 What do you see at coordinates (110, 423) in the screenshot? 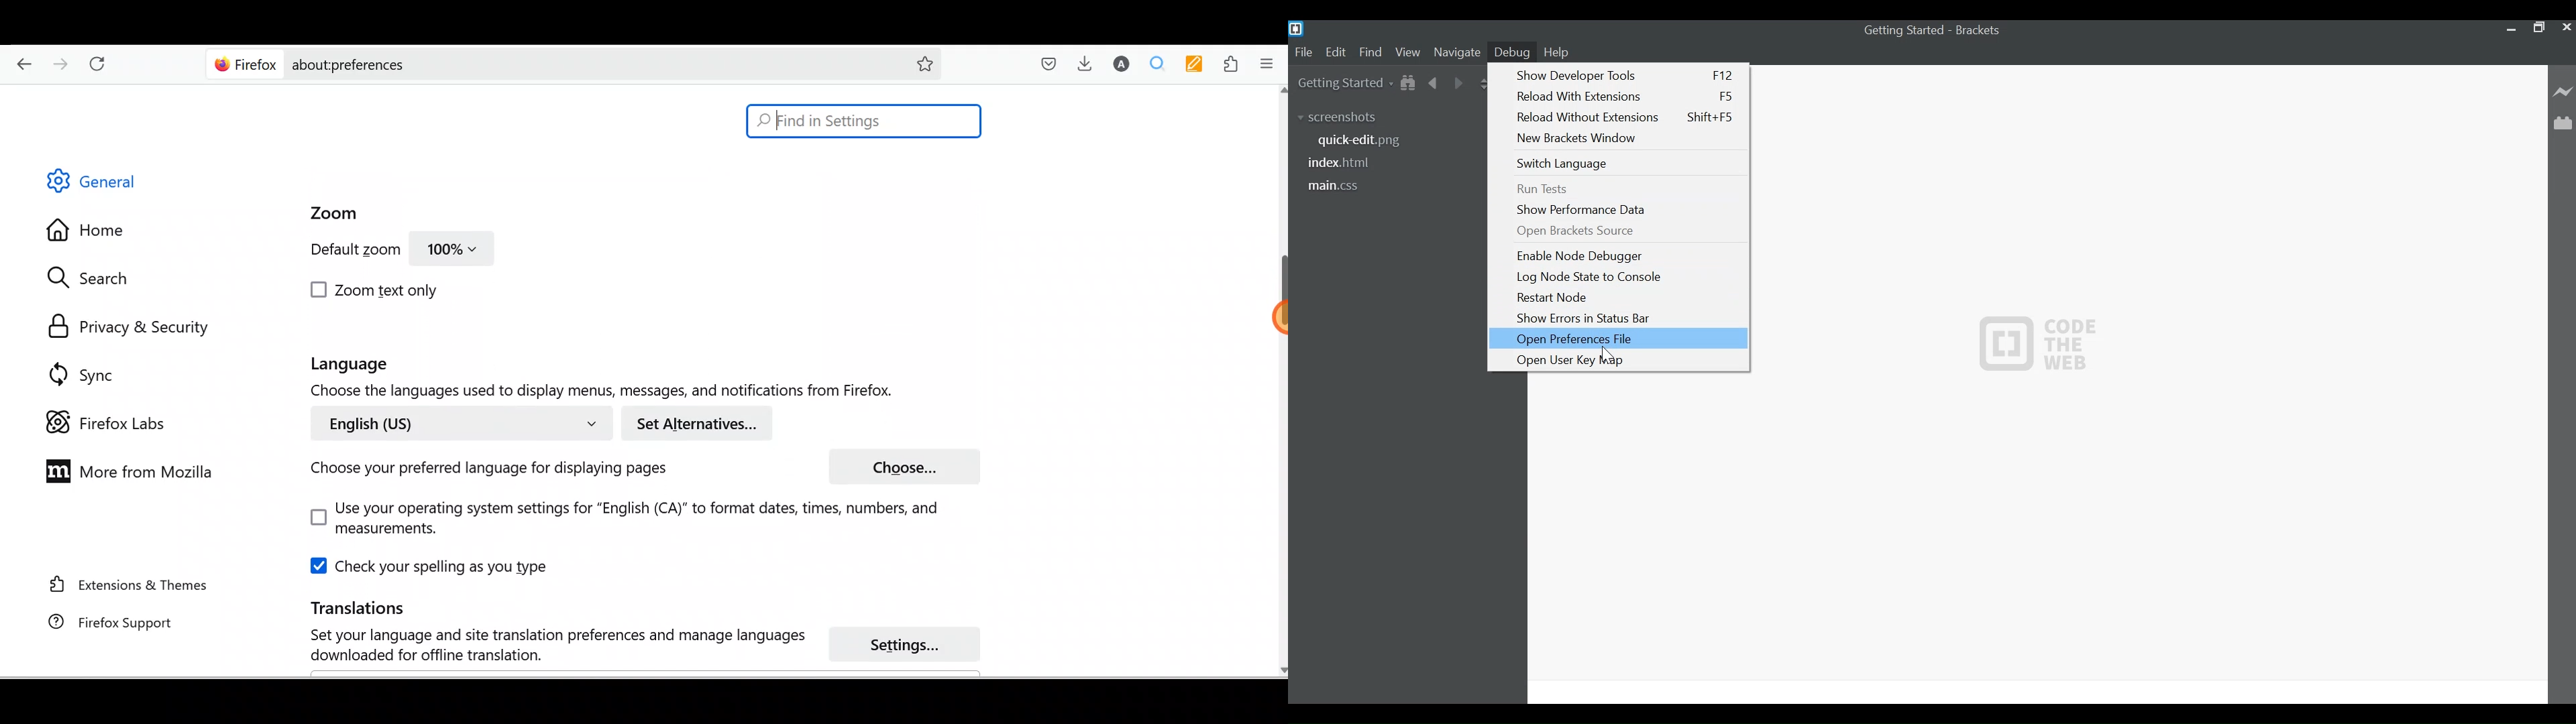
I see `Firefox labs` at bounding box center [110, 423].